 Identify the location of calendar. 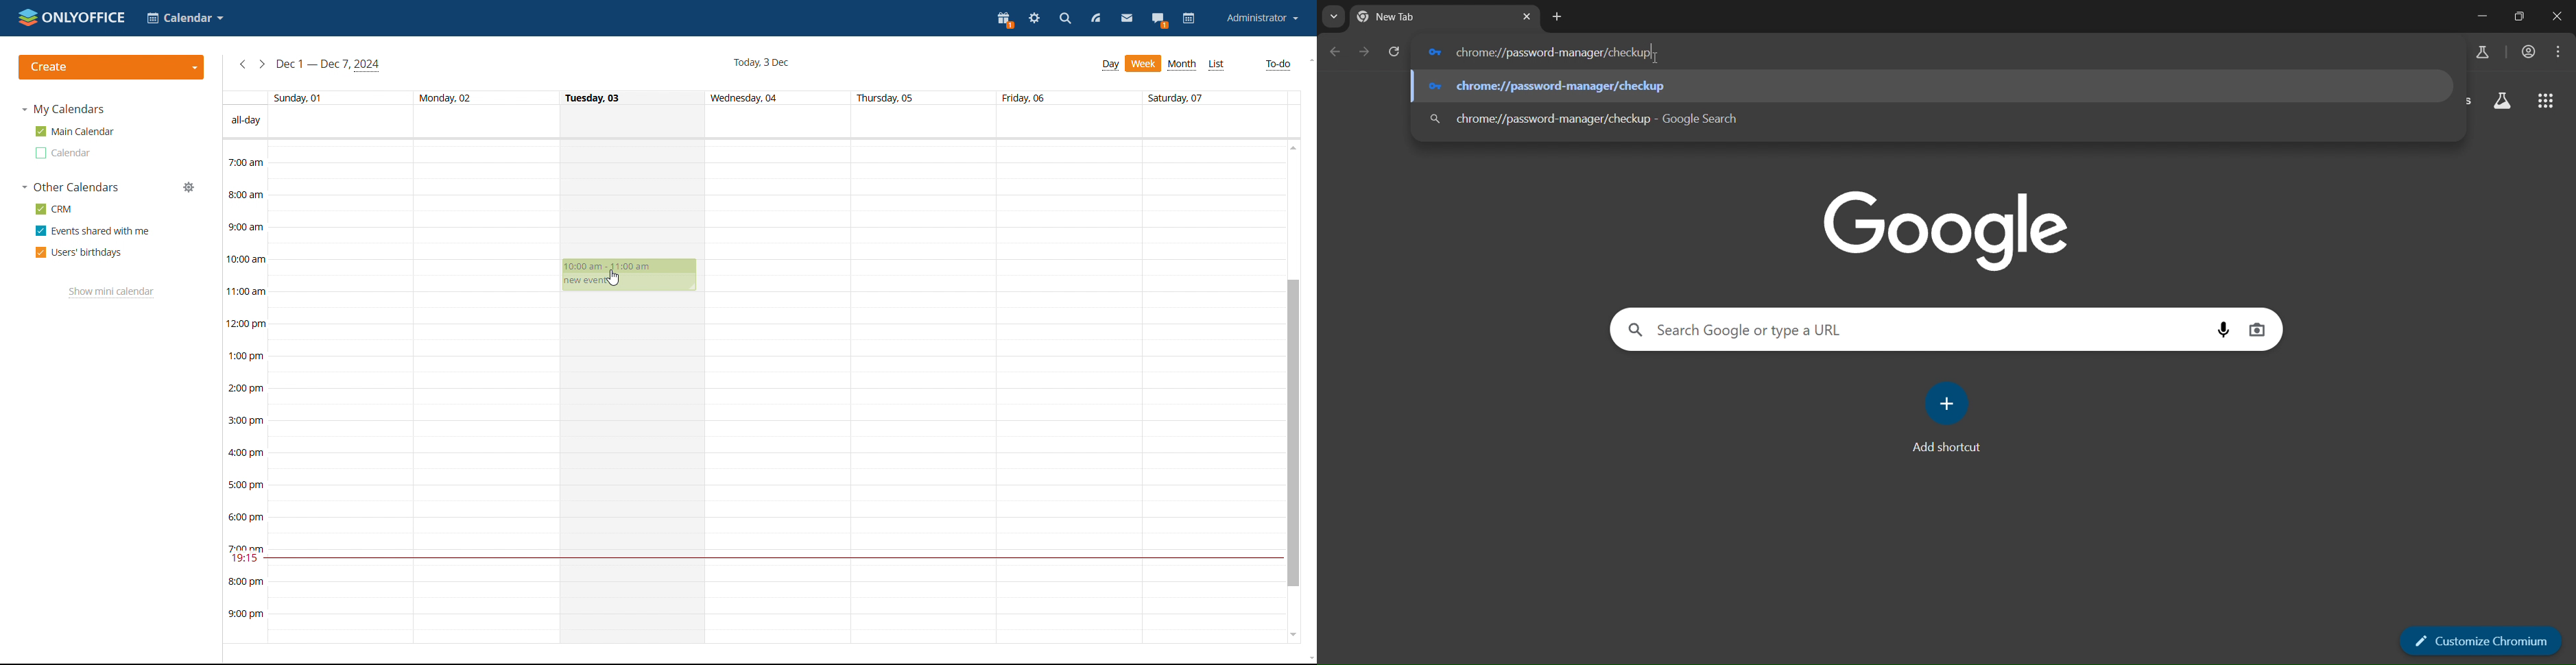
(1189, 19).